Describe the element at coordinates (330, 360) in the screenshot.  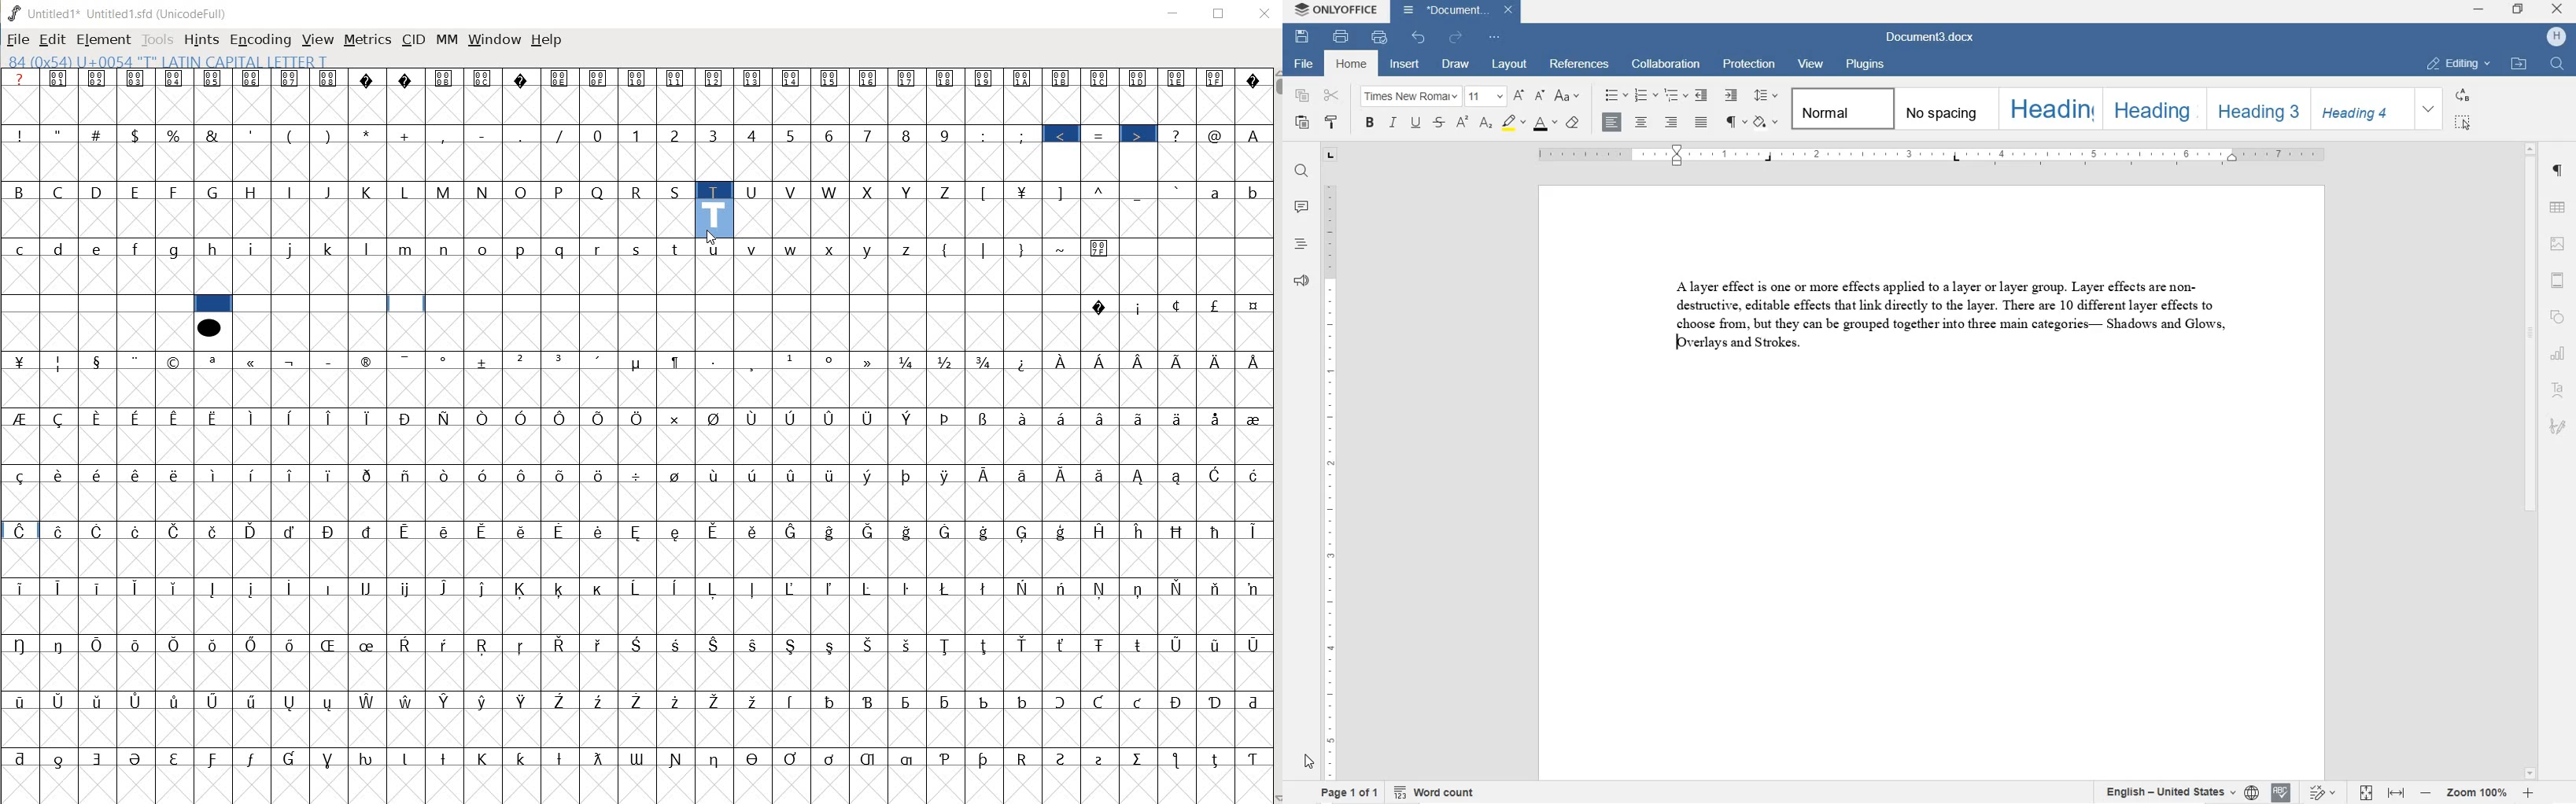
I see `Symbol` at that location.